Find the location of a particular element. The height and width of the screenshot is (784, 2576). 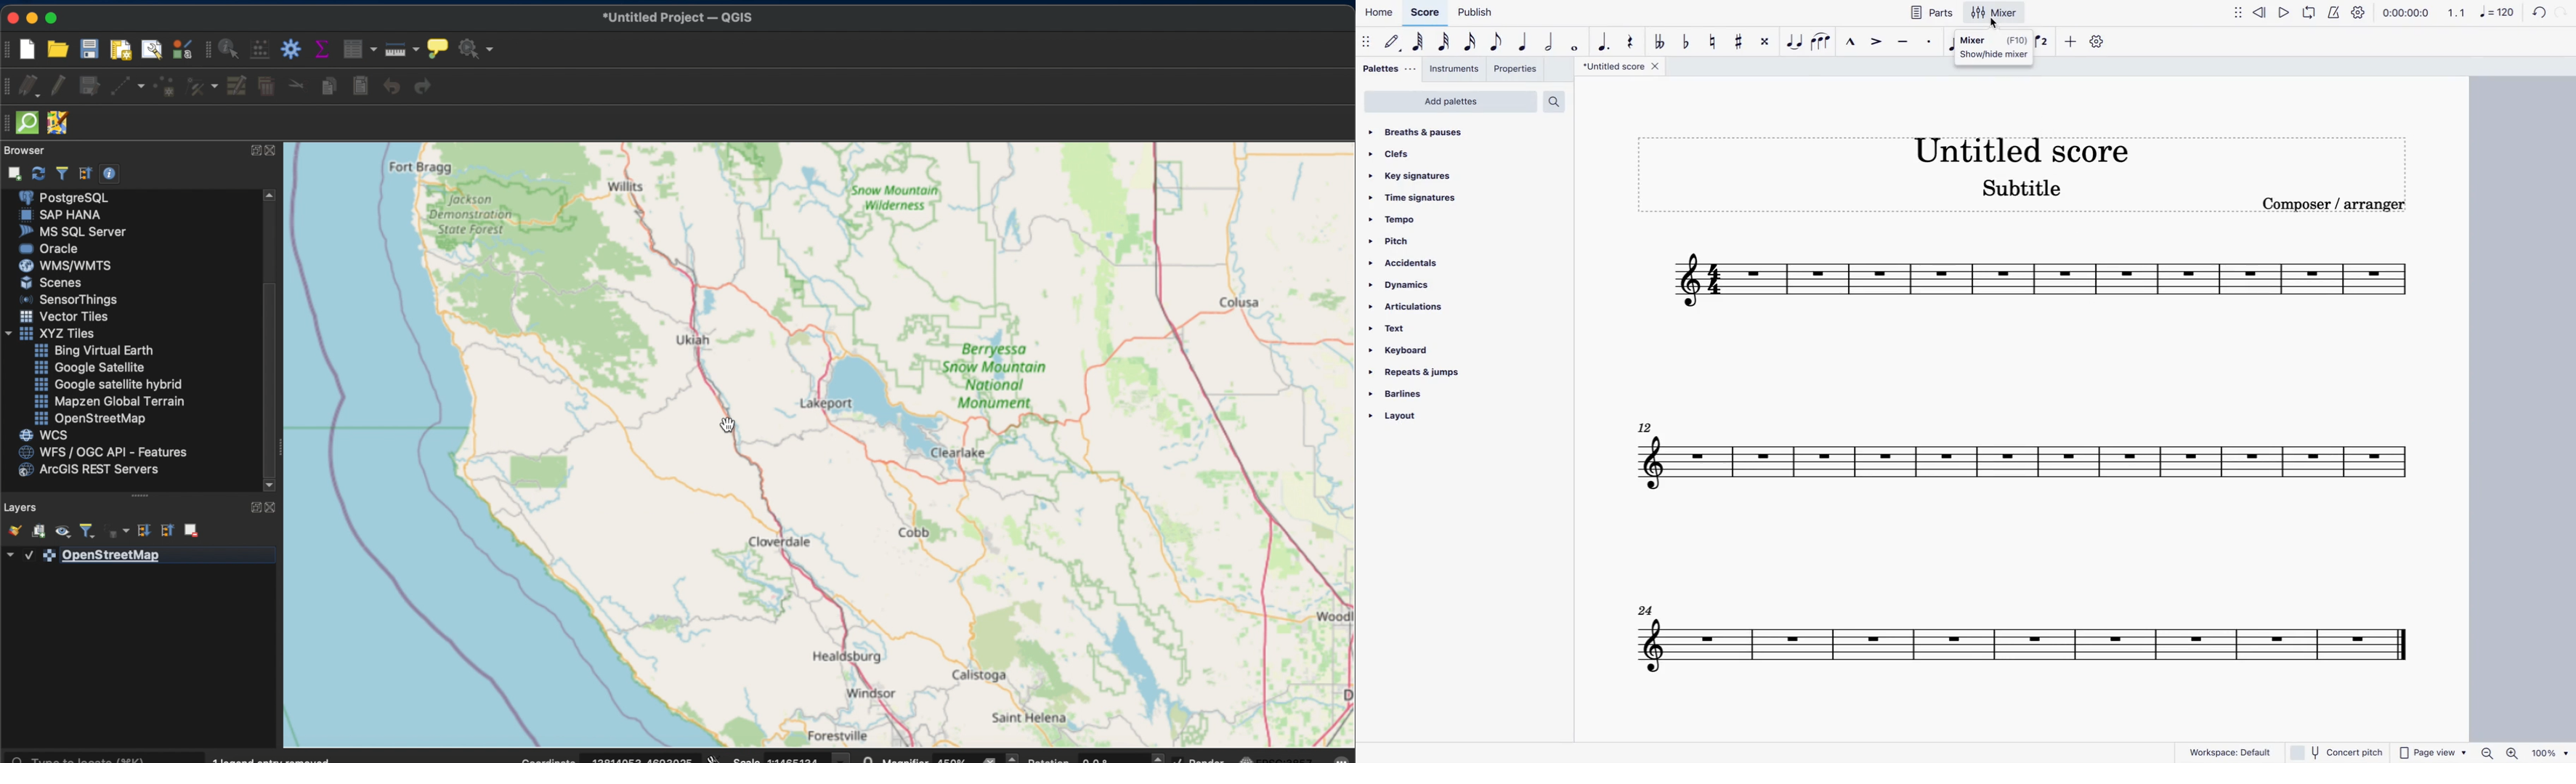

voice 2 is located at coordinates (2043, 41).